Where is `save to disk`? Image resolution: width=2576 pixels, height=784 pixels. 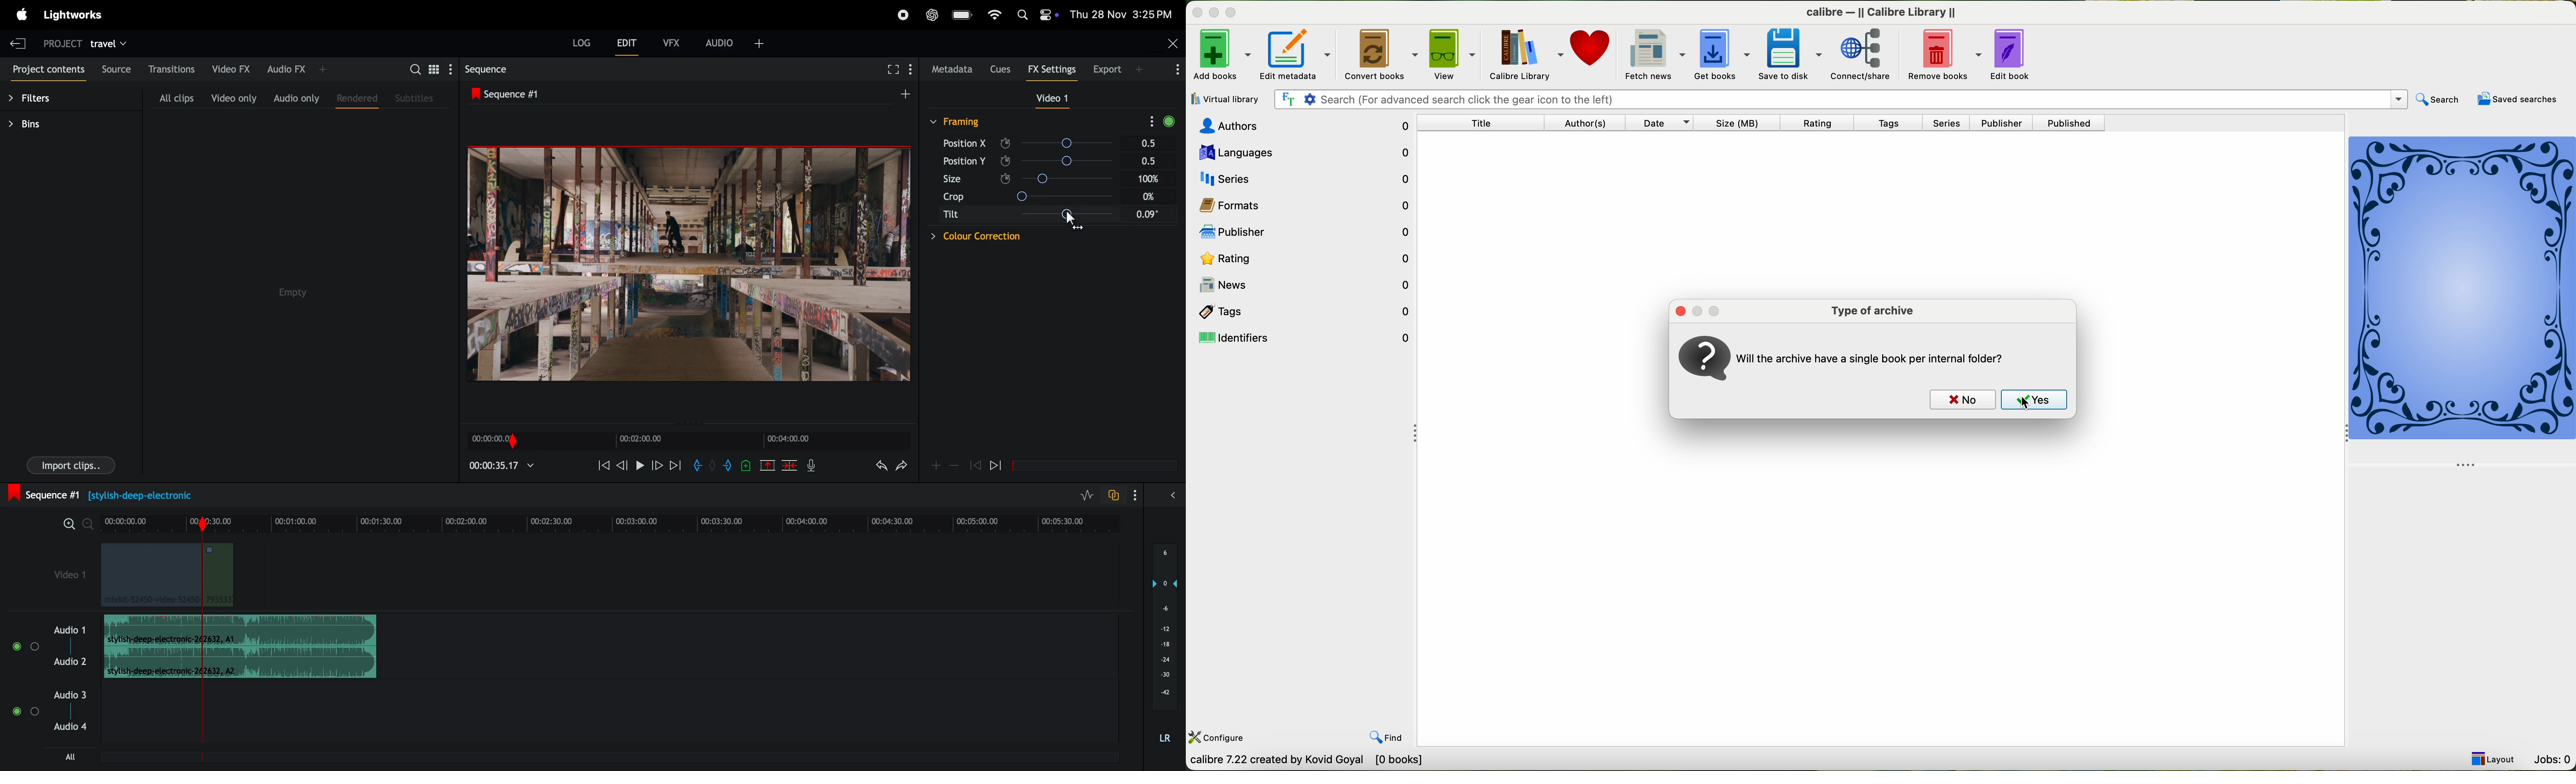
save to disk is located at coordinates (1789, 56).